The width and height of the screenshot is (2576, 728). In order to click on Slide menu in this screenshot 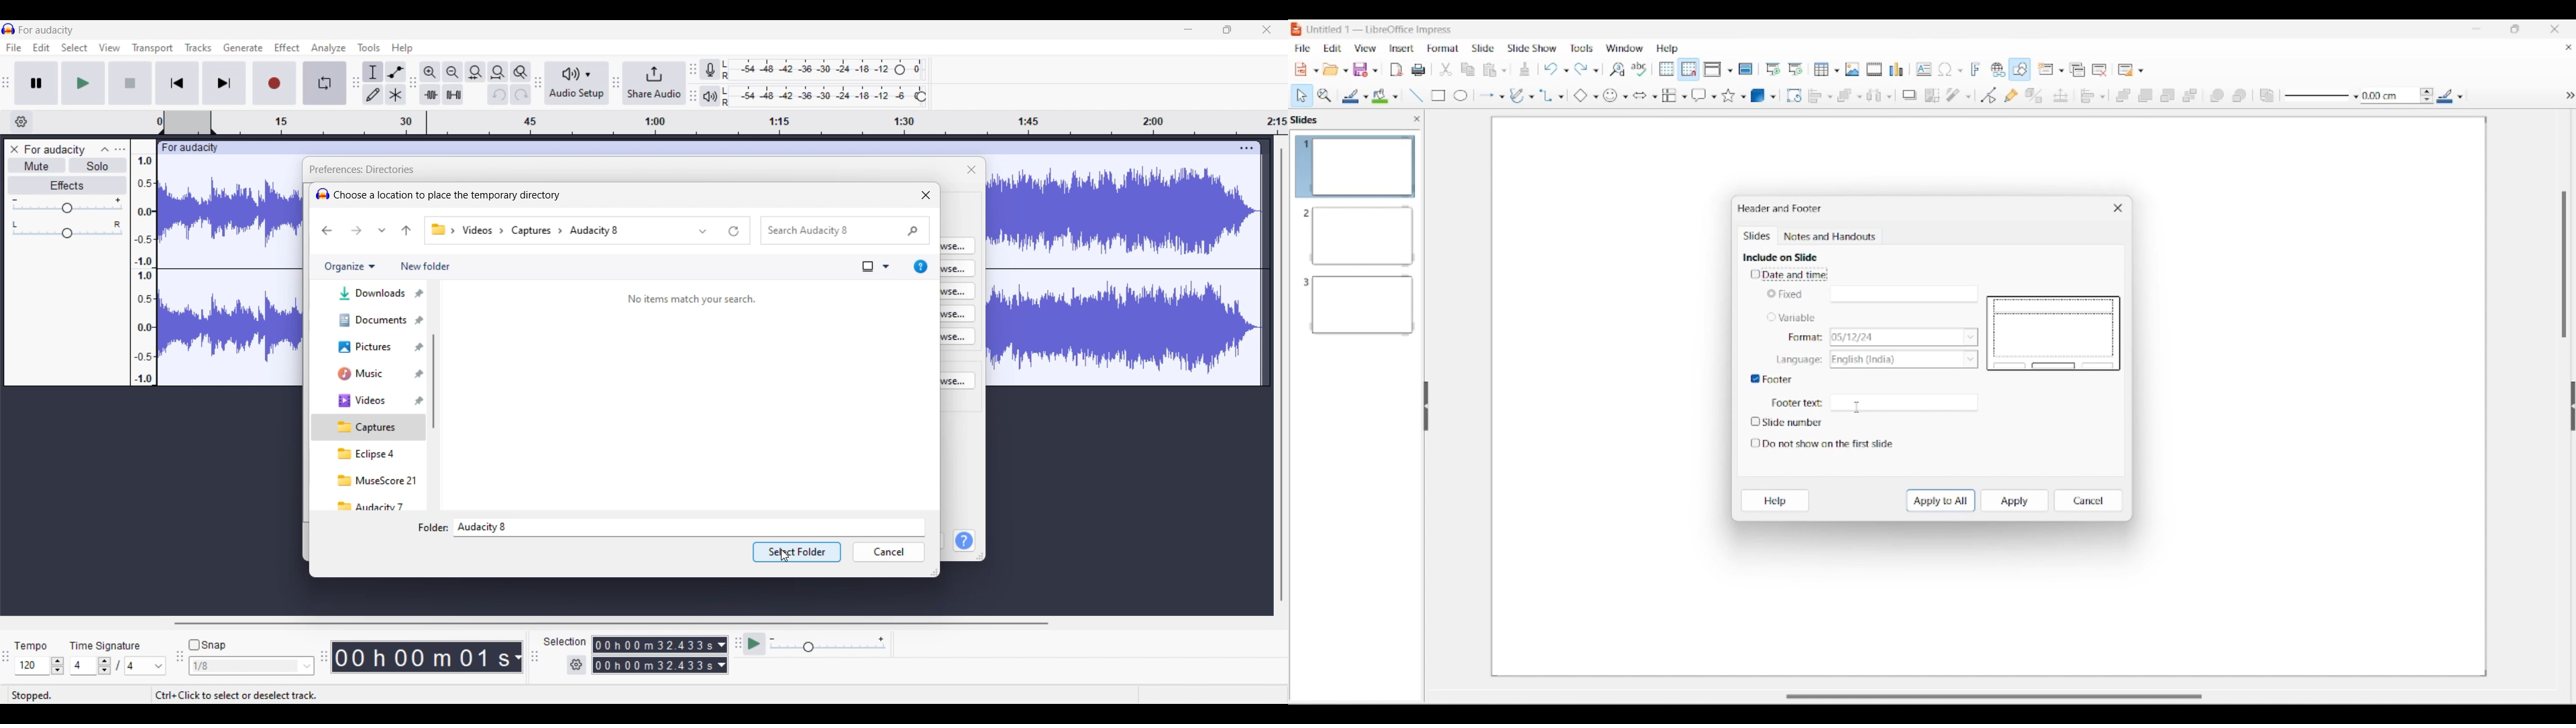, I will do `click(1484, 48)`.